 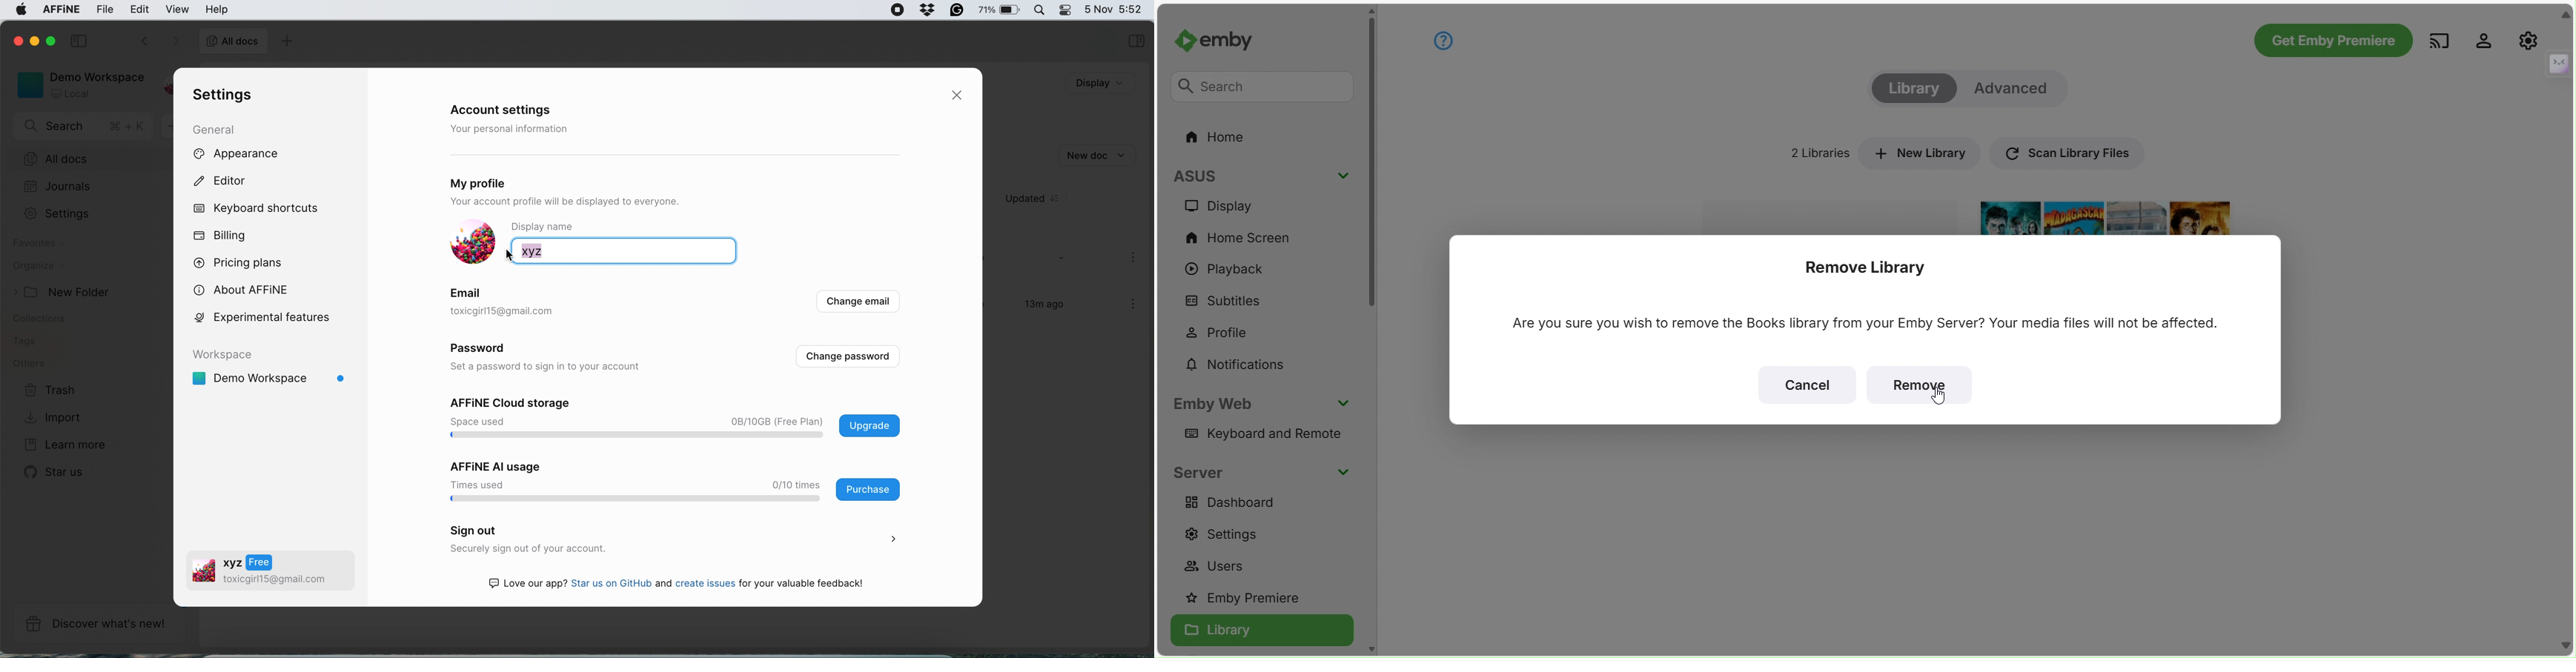 What do you see at coordinates (220, 95) in the screenshot?
I see `settings` at bounding box center [220, 95].